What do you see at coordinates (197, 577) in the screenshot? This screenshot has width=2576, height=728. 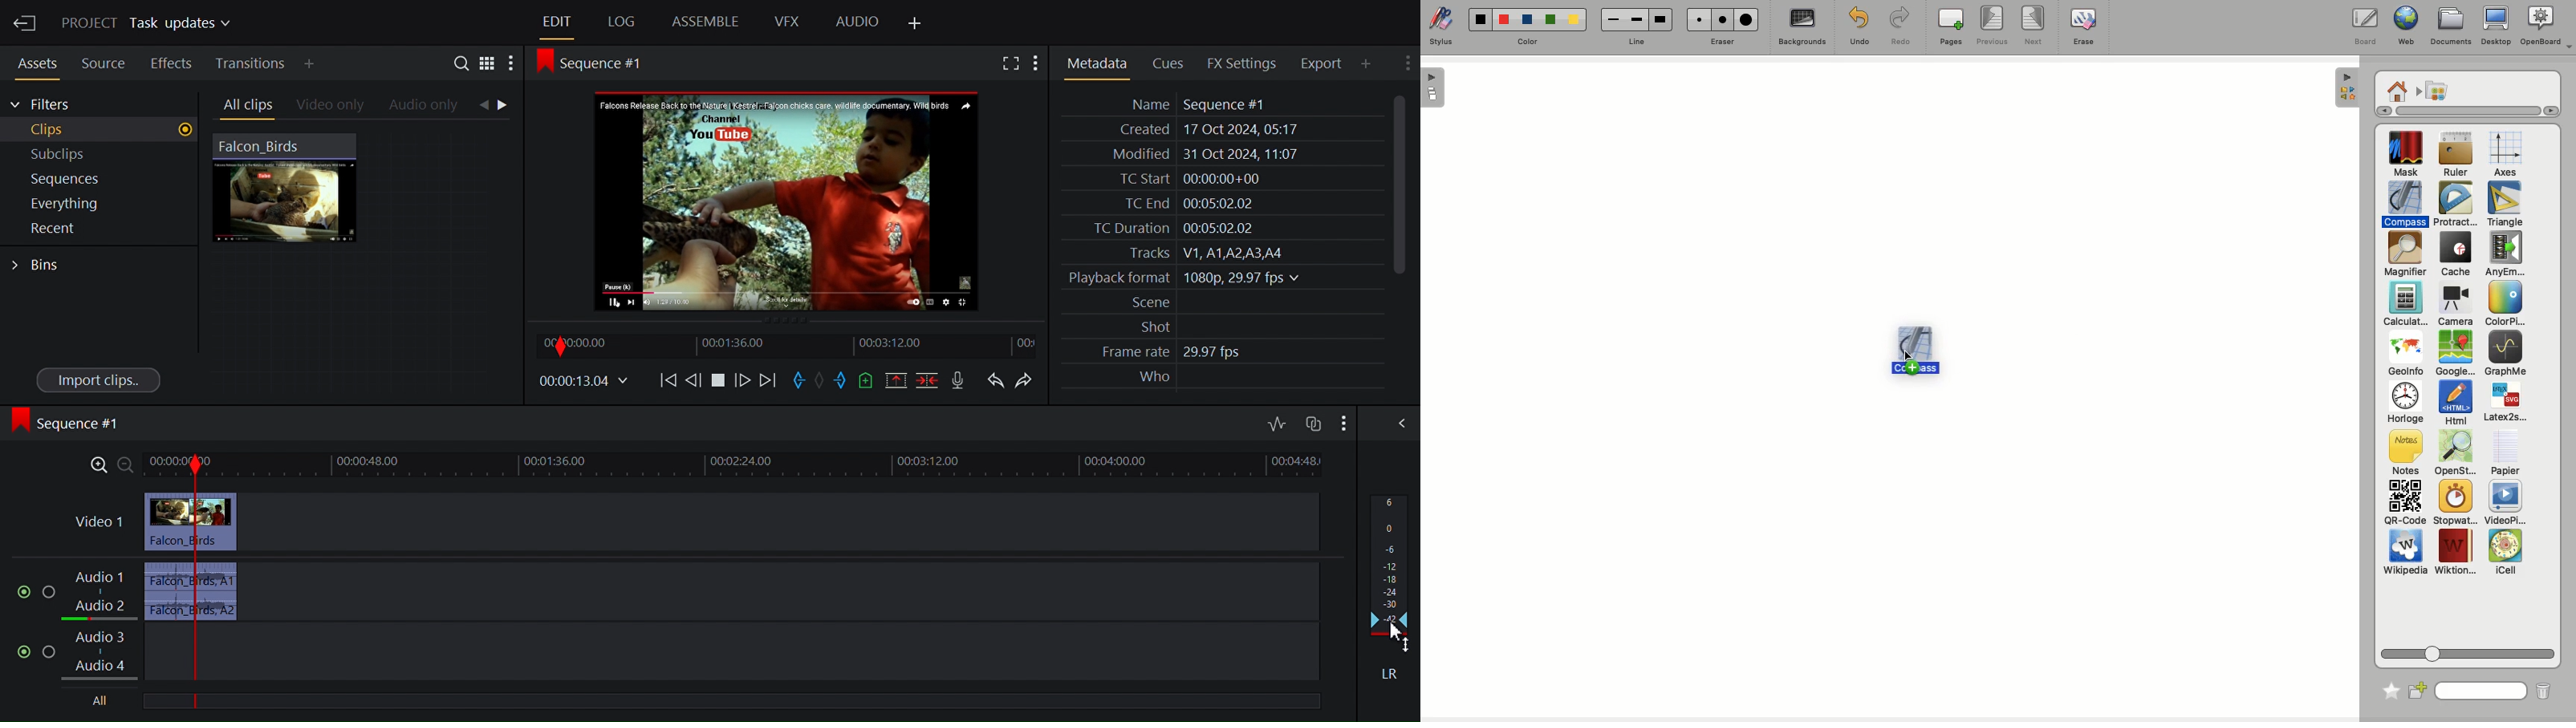 I see `Timeline indicator` at bounding box center [197, 577].